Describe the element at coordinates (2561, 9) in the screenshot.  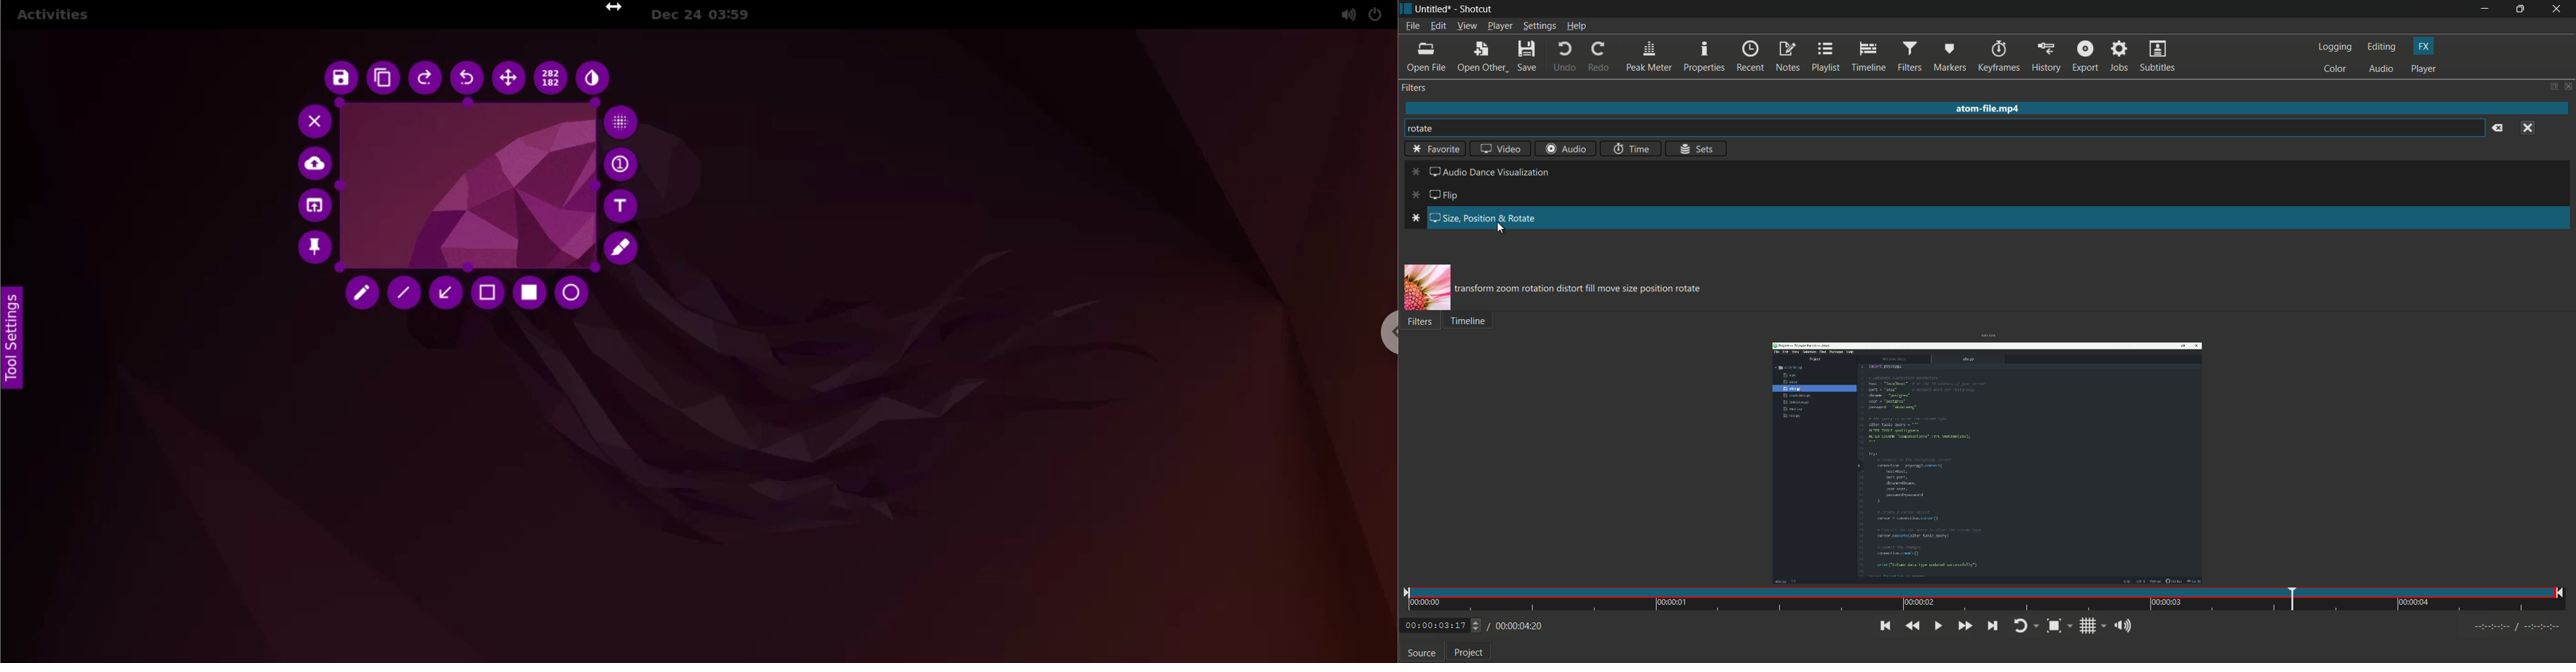
I see `close app` at that location.